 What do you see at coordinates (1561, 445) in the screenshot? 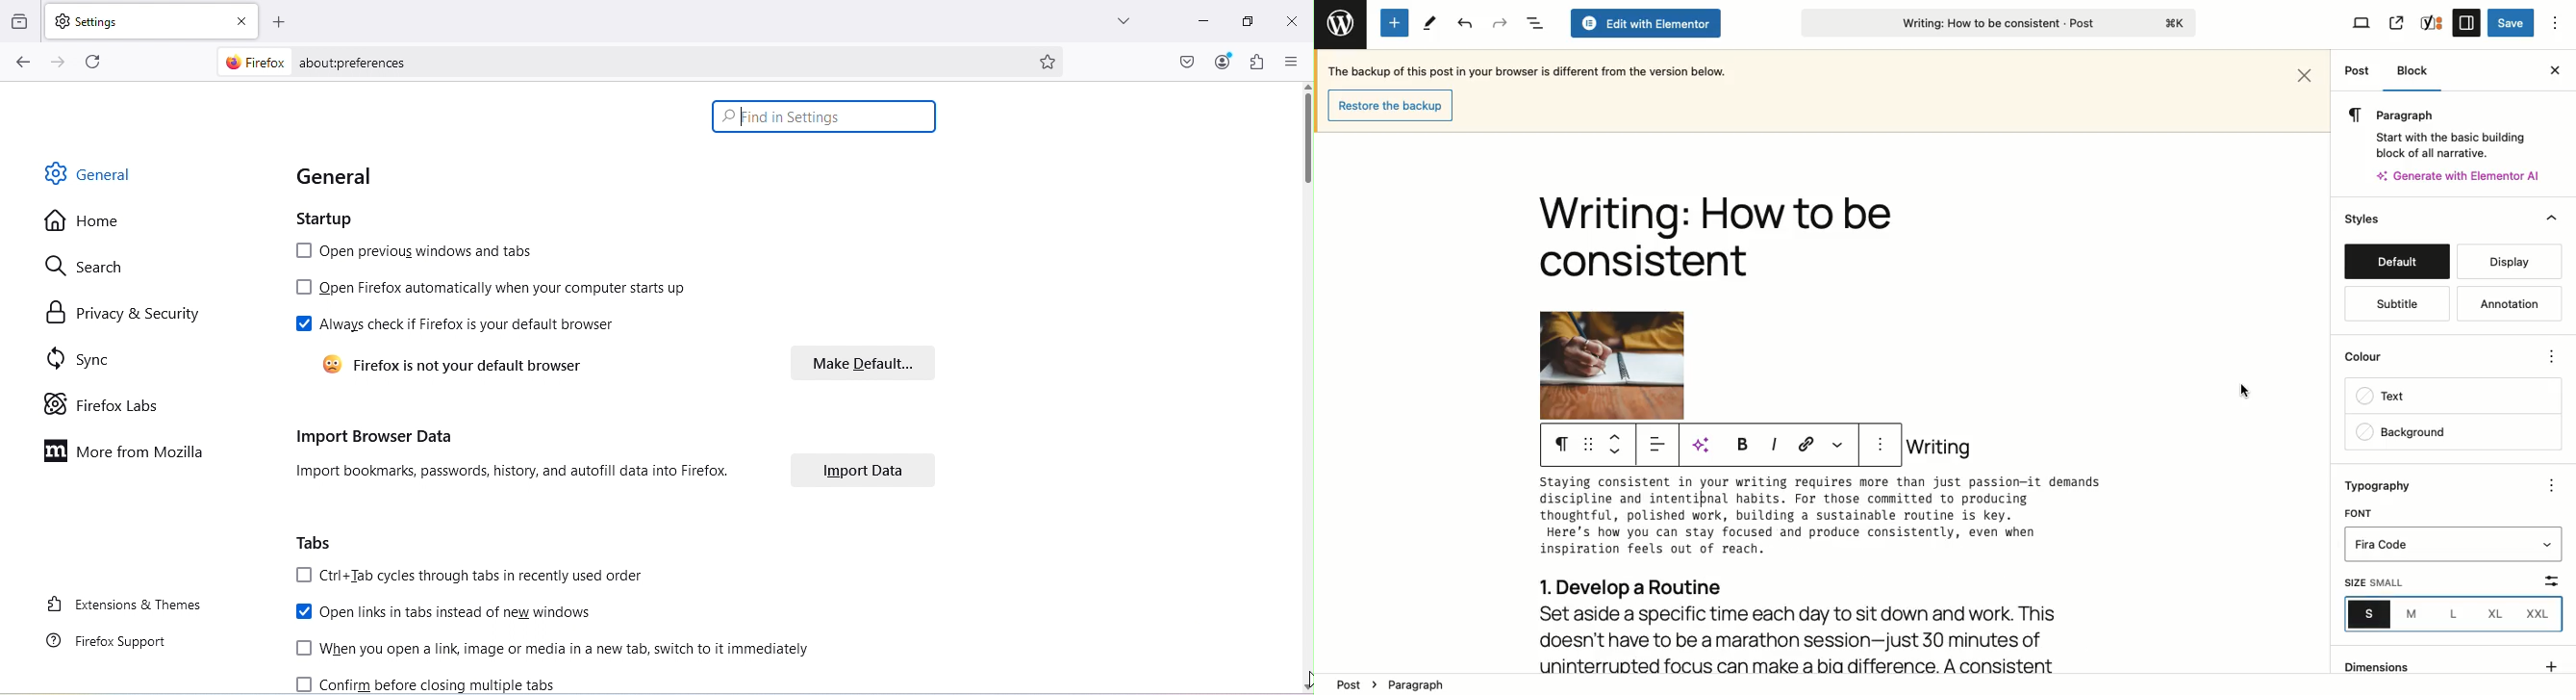
I see `Paragraph` at bounding box center [1561, 445].